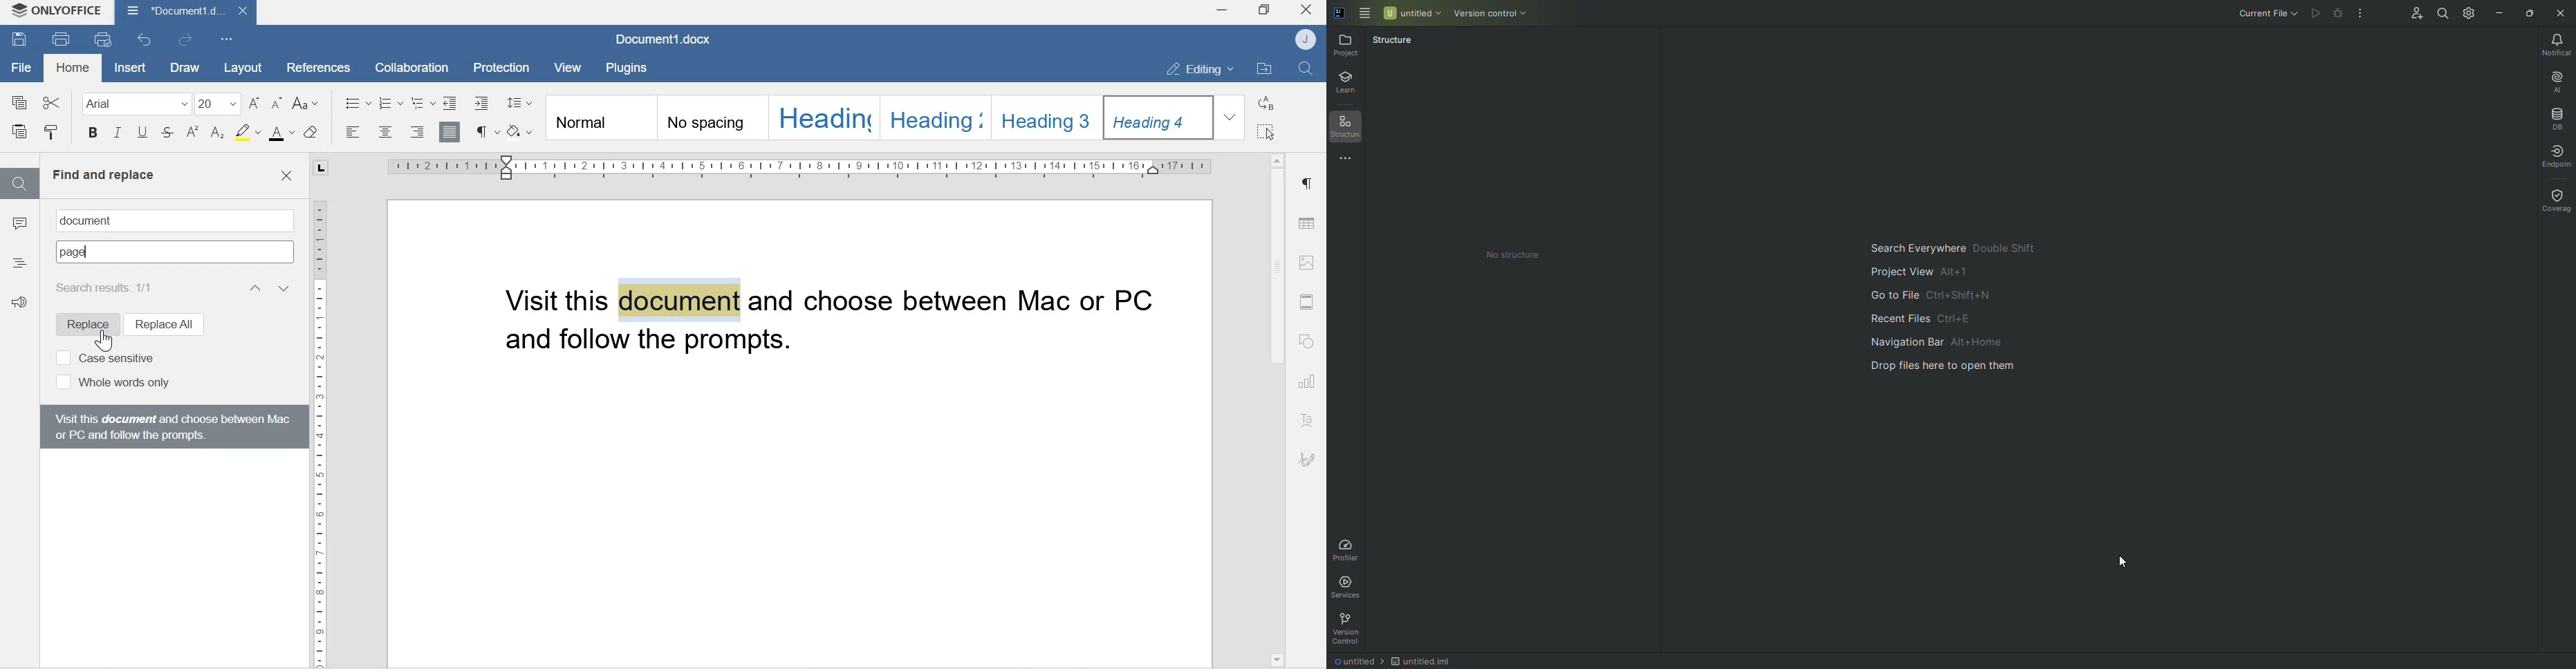  Describe the element at coordinates (74, 253) in the screenshot. I see `Text` at that location.